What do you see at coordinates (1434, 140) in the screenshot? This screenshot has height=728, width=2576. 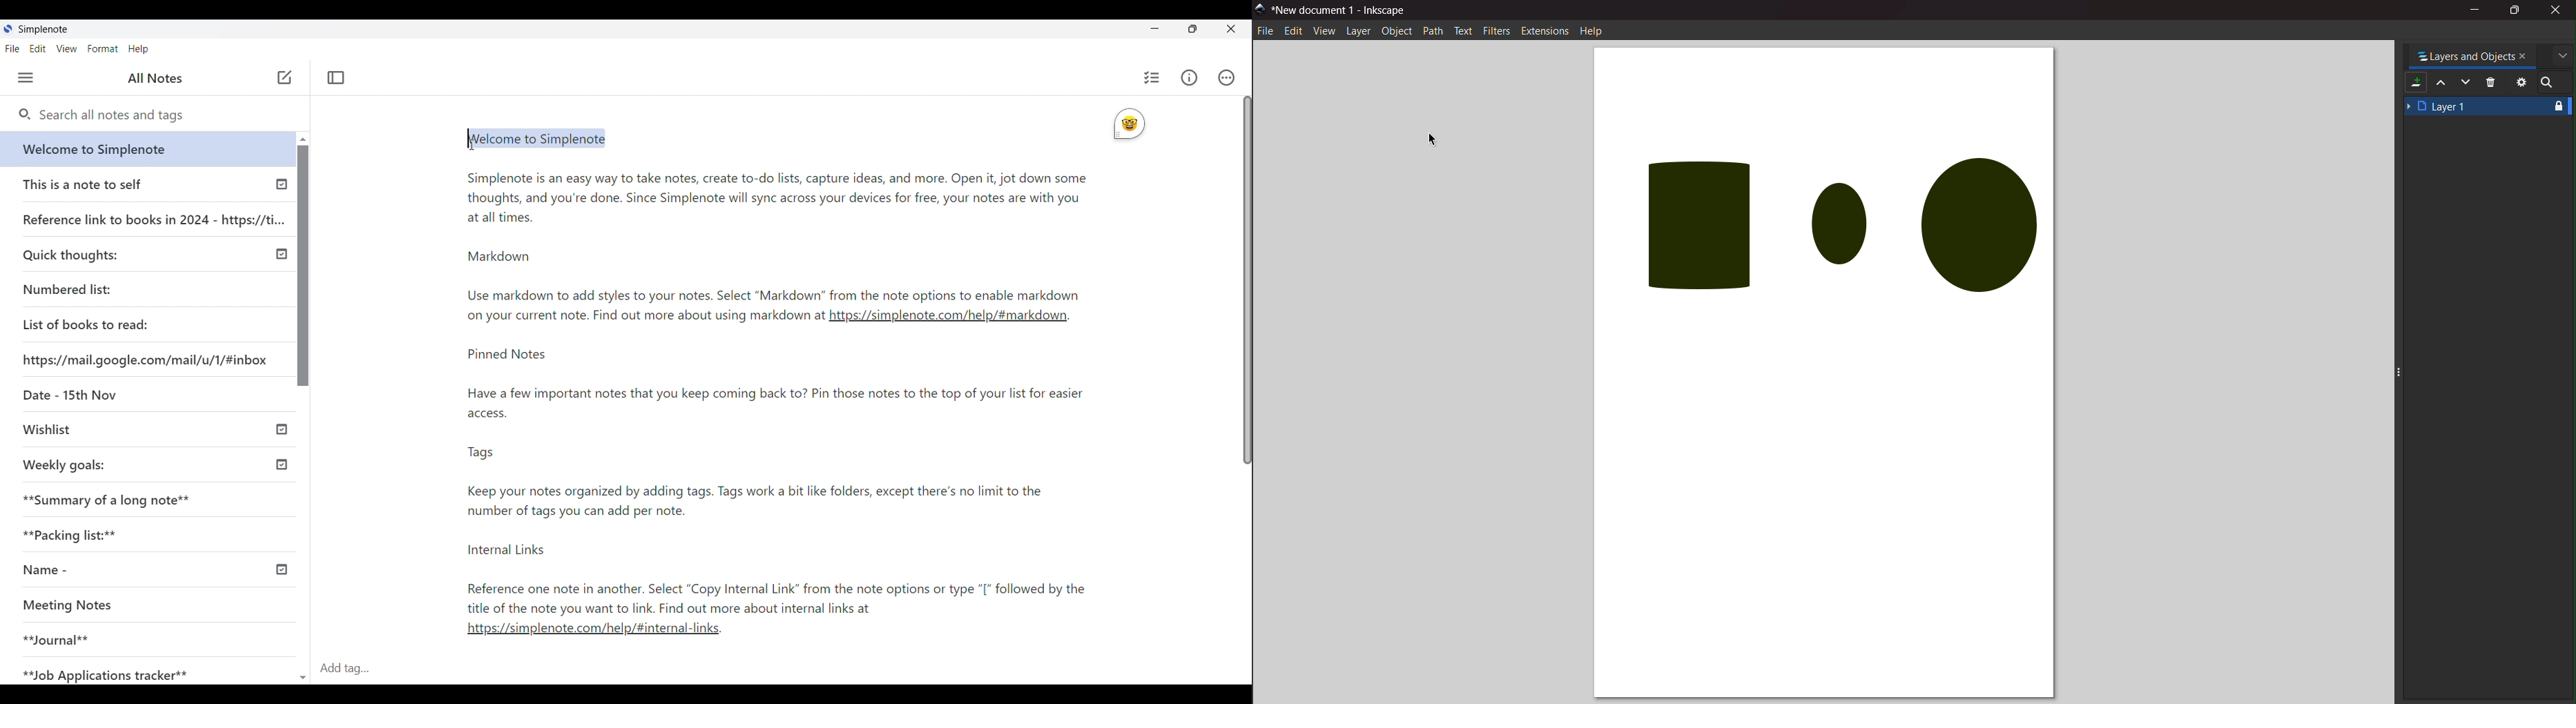 I see `cursor` at bounding box center [1434, 140].